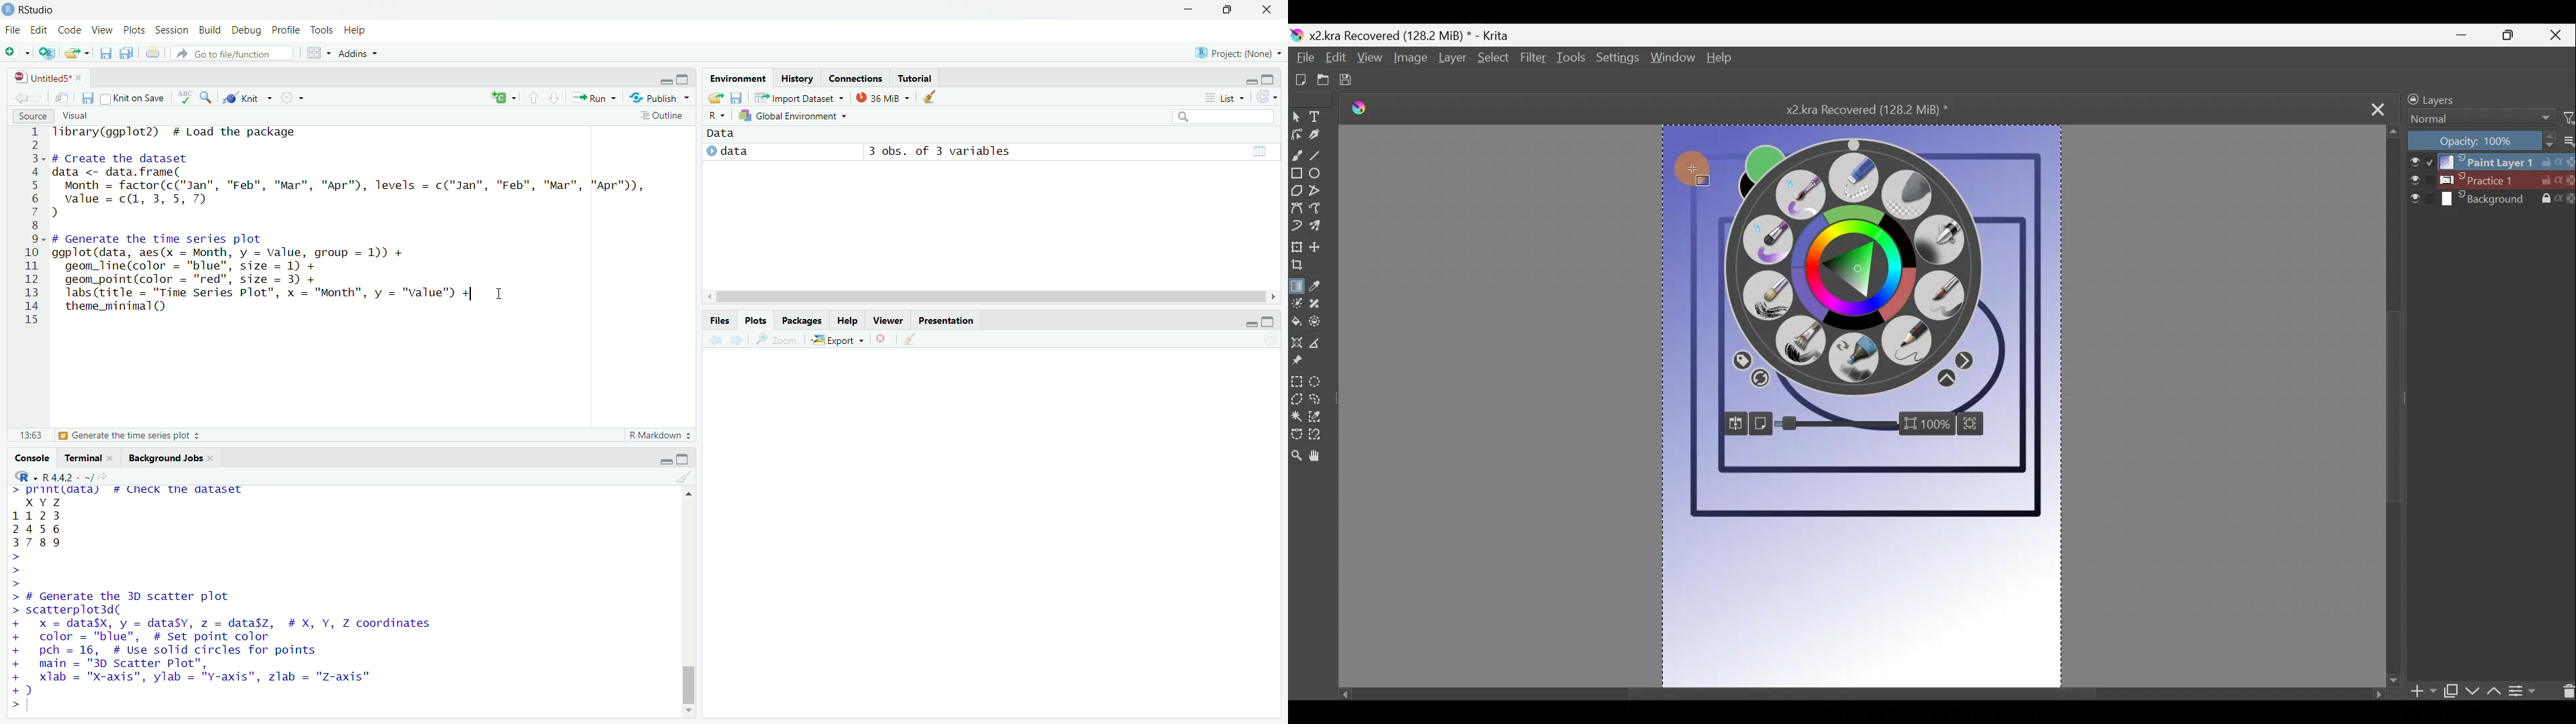 This screenshot has width=2576, height=728. What do you see at coordinates (1320, 227) in the screenshot?
I see `Multibrush tool` at bounding box center [1320, 227].